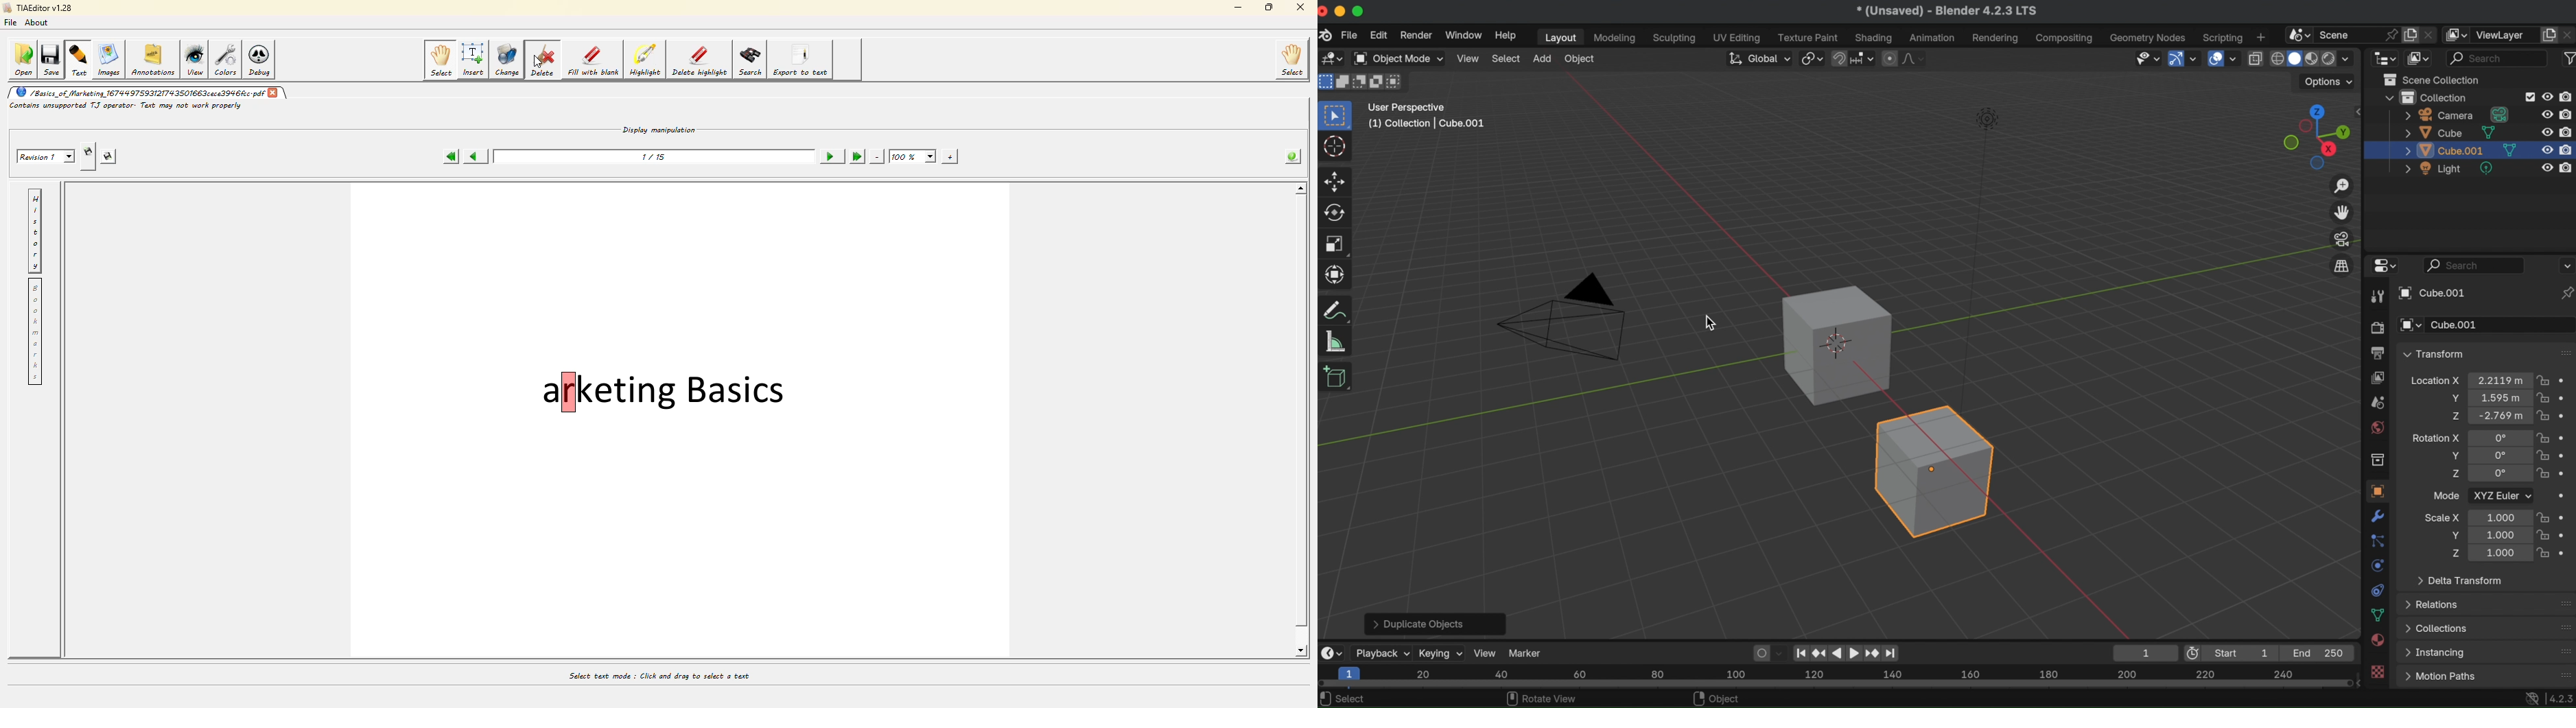 The height and width of the screenshot is (728, 2576). I want to click on Mode, so click(2447, 495).